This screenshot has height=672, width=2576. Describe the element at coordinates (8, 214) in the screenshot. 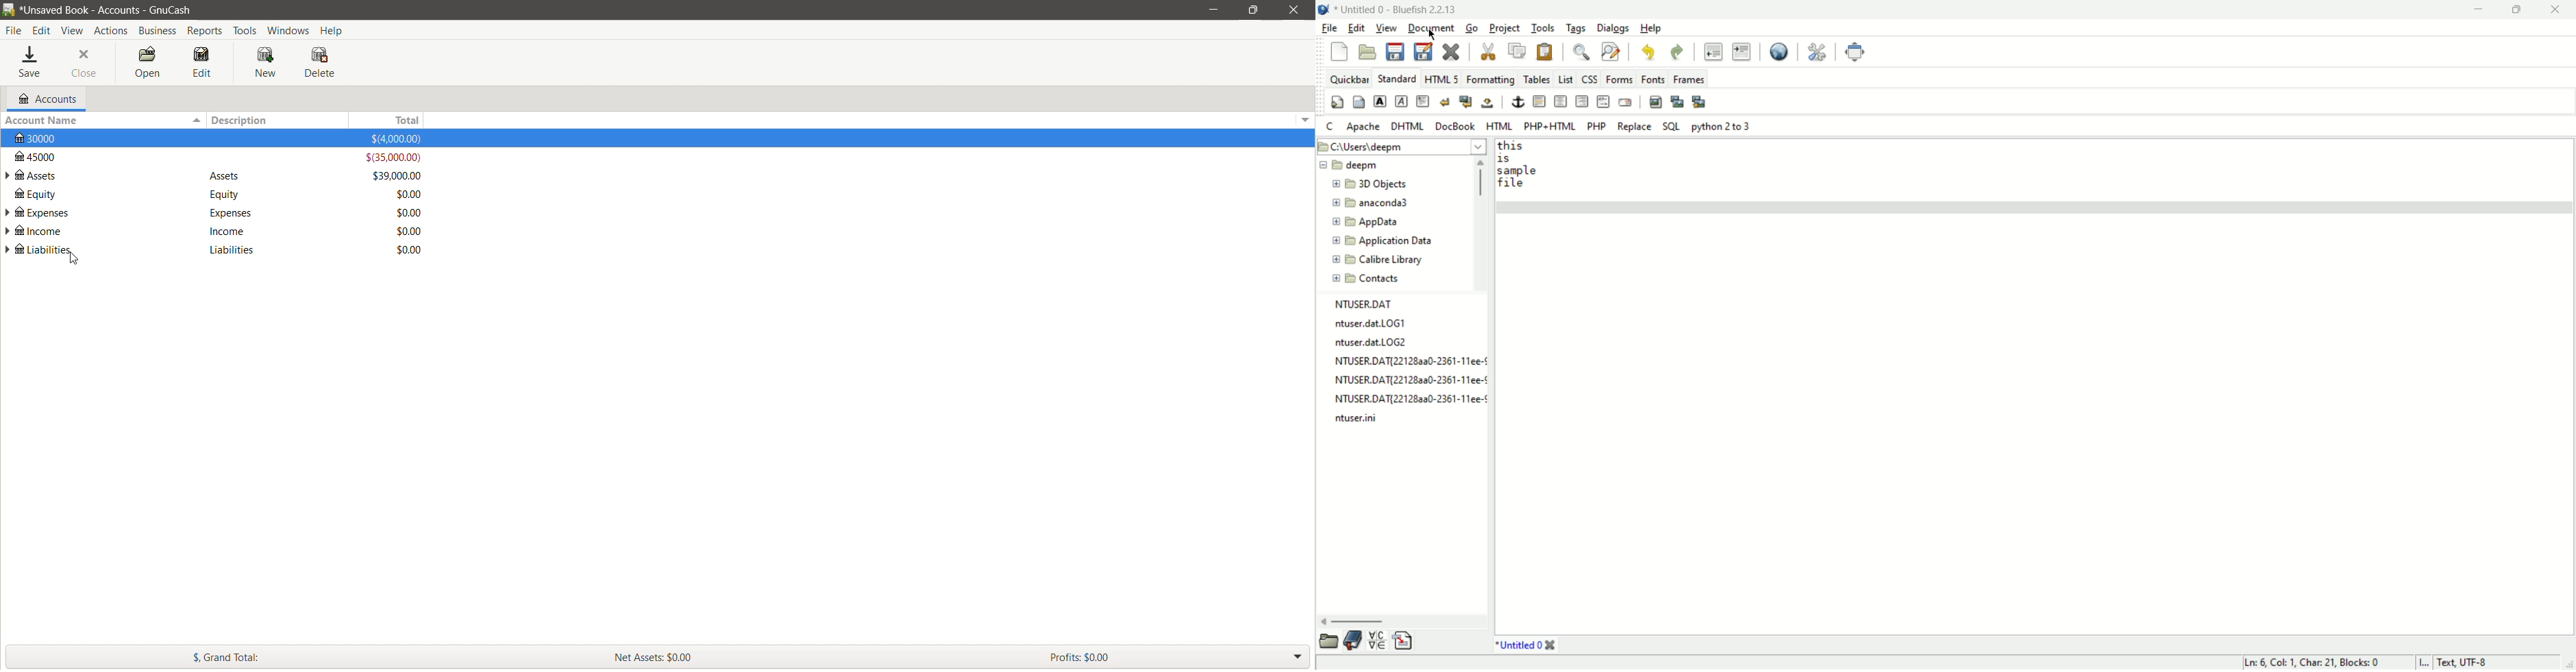

I see `expand subaccounts` at that location.